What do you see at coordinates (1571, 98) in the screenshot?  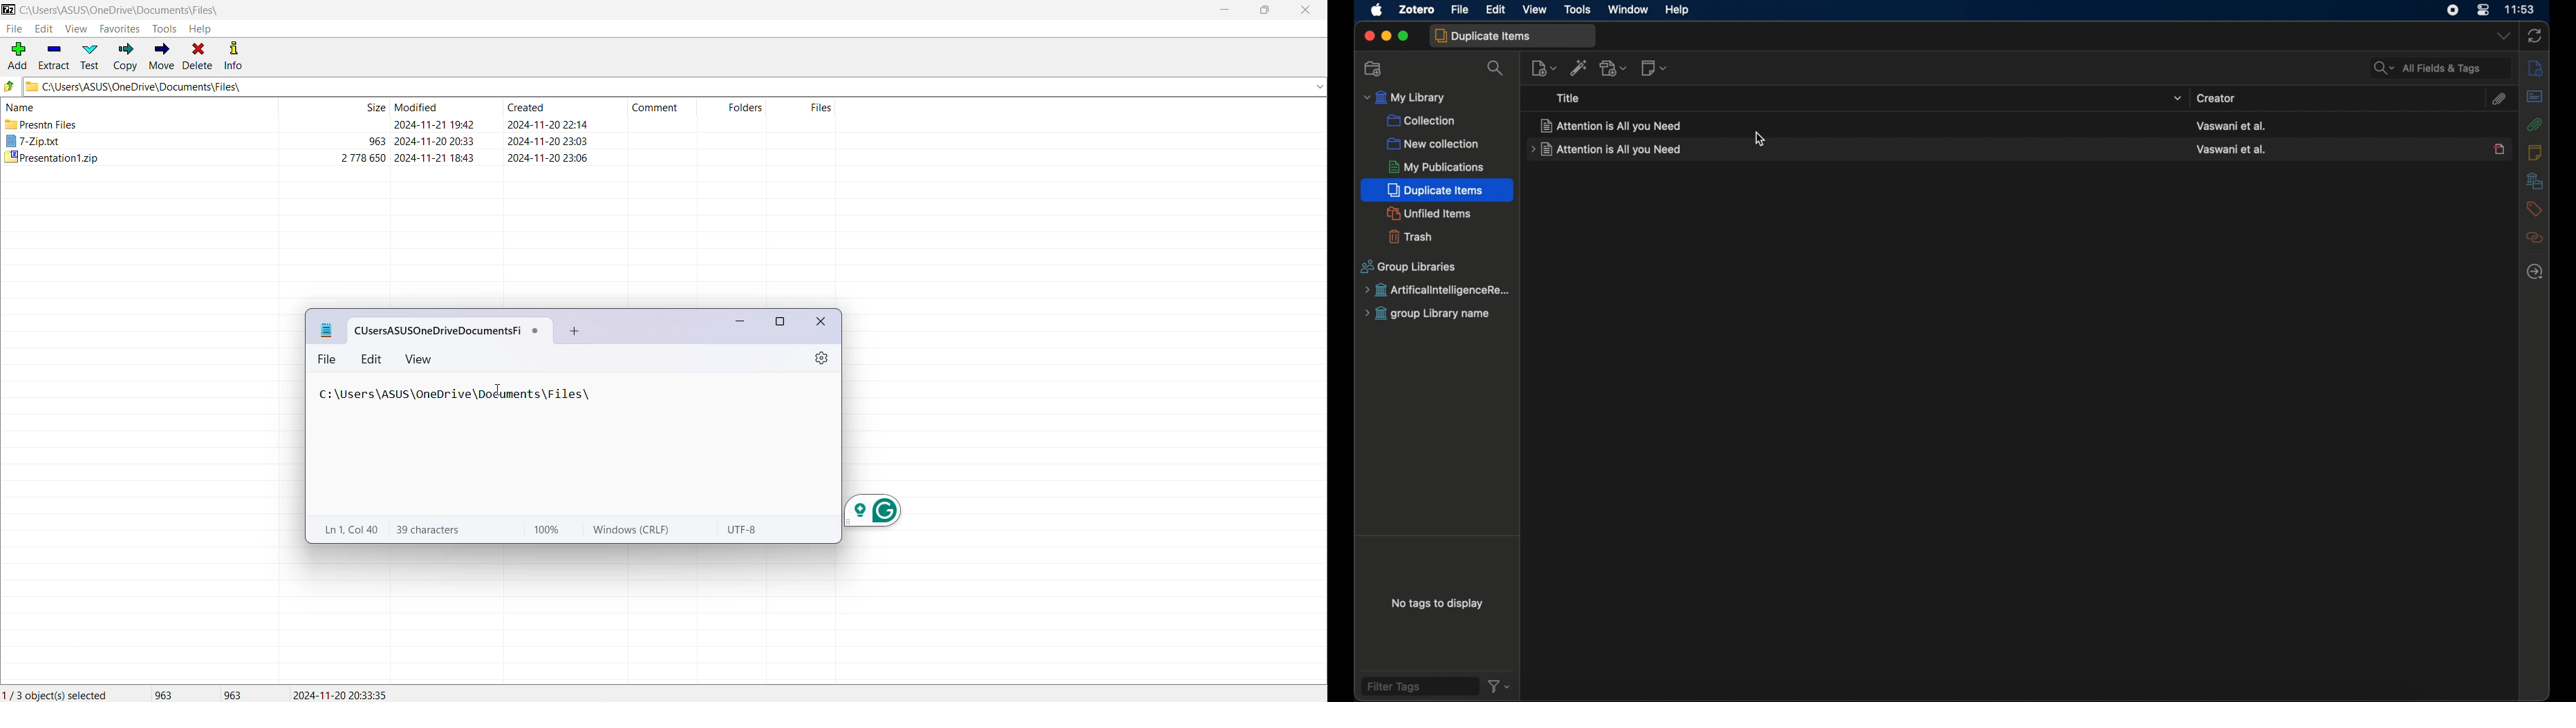 I see `title` at bounding box center [1571, 98].